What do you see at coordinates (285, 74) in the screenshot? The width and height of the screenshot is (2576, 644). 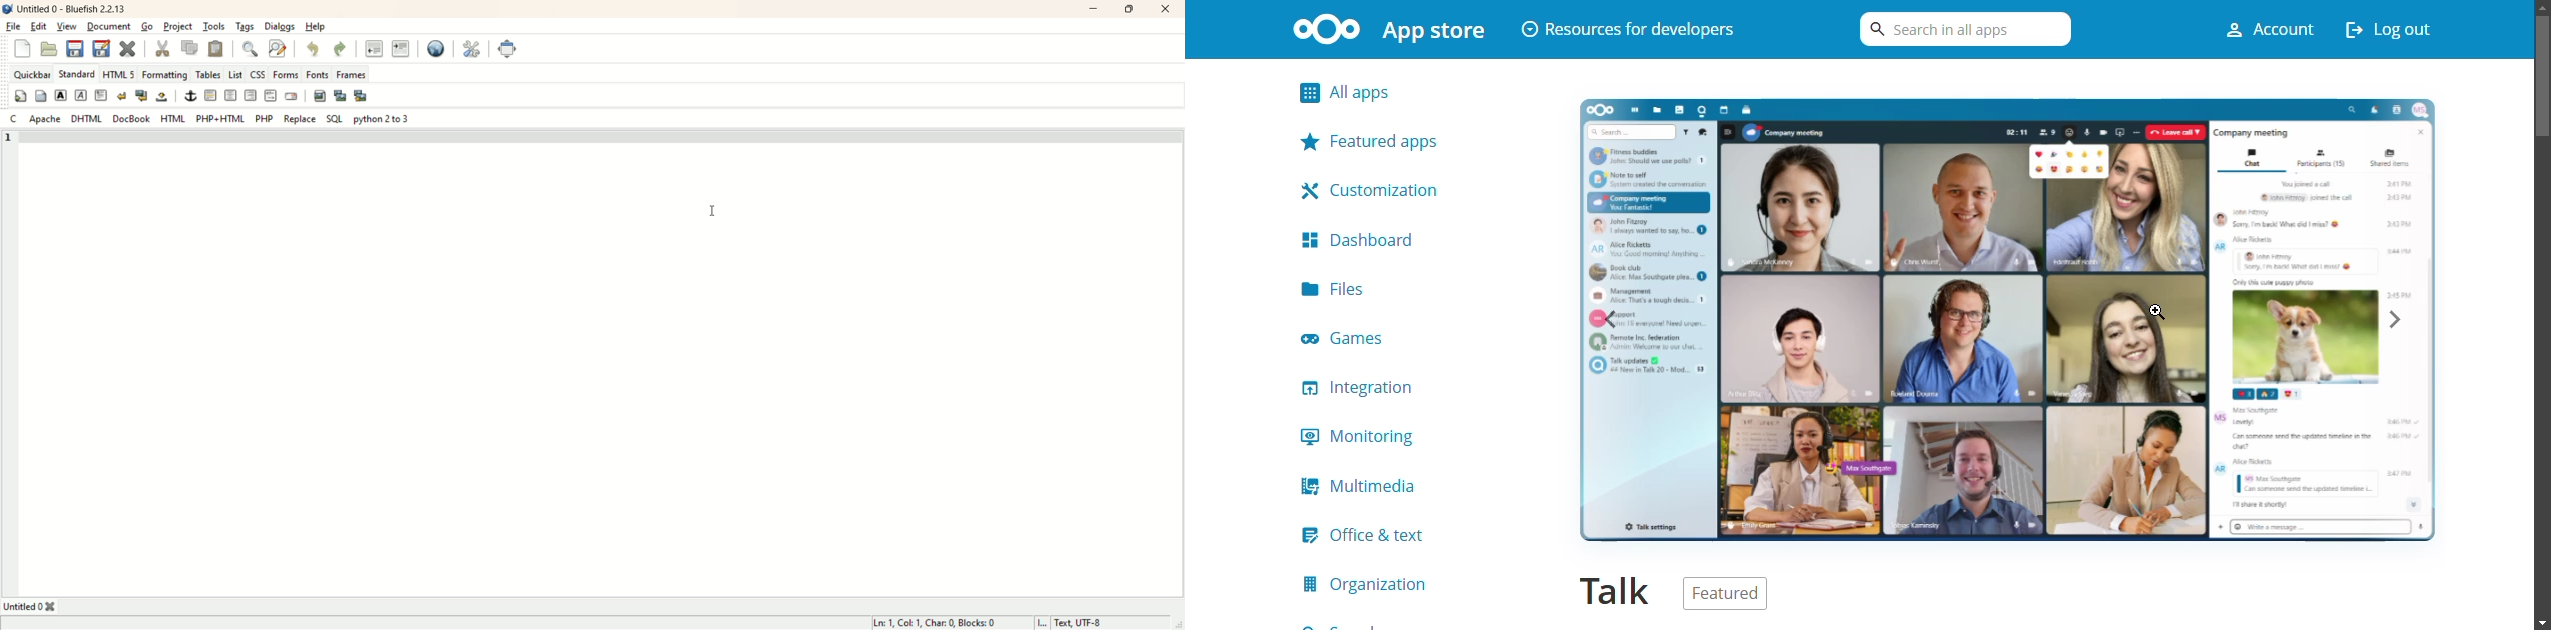 I see `forms` at bounding box center [285, 74].